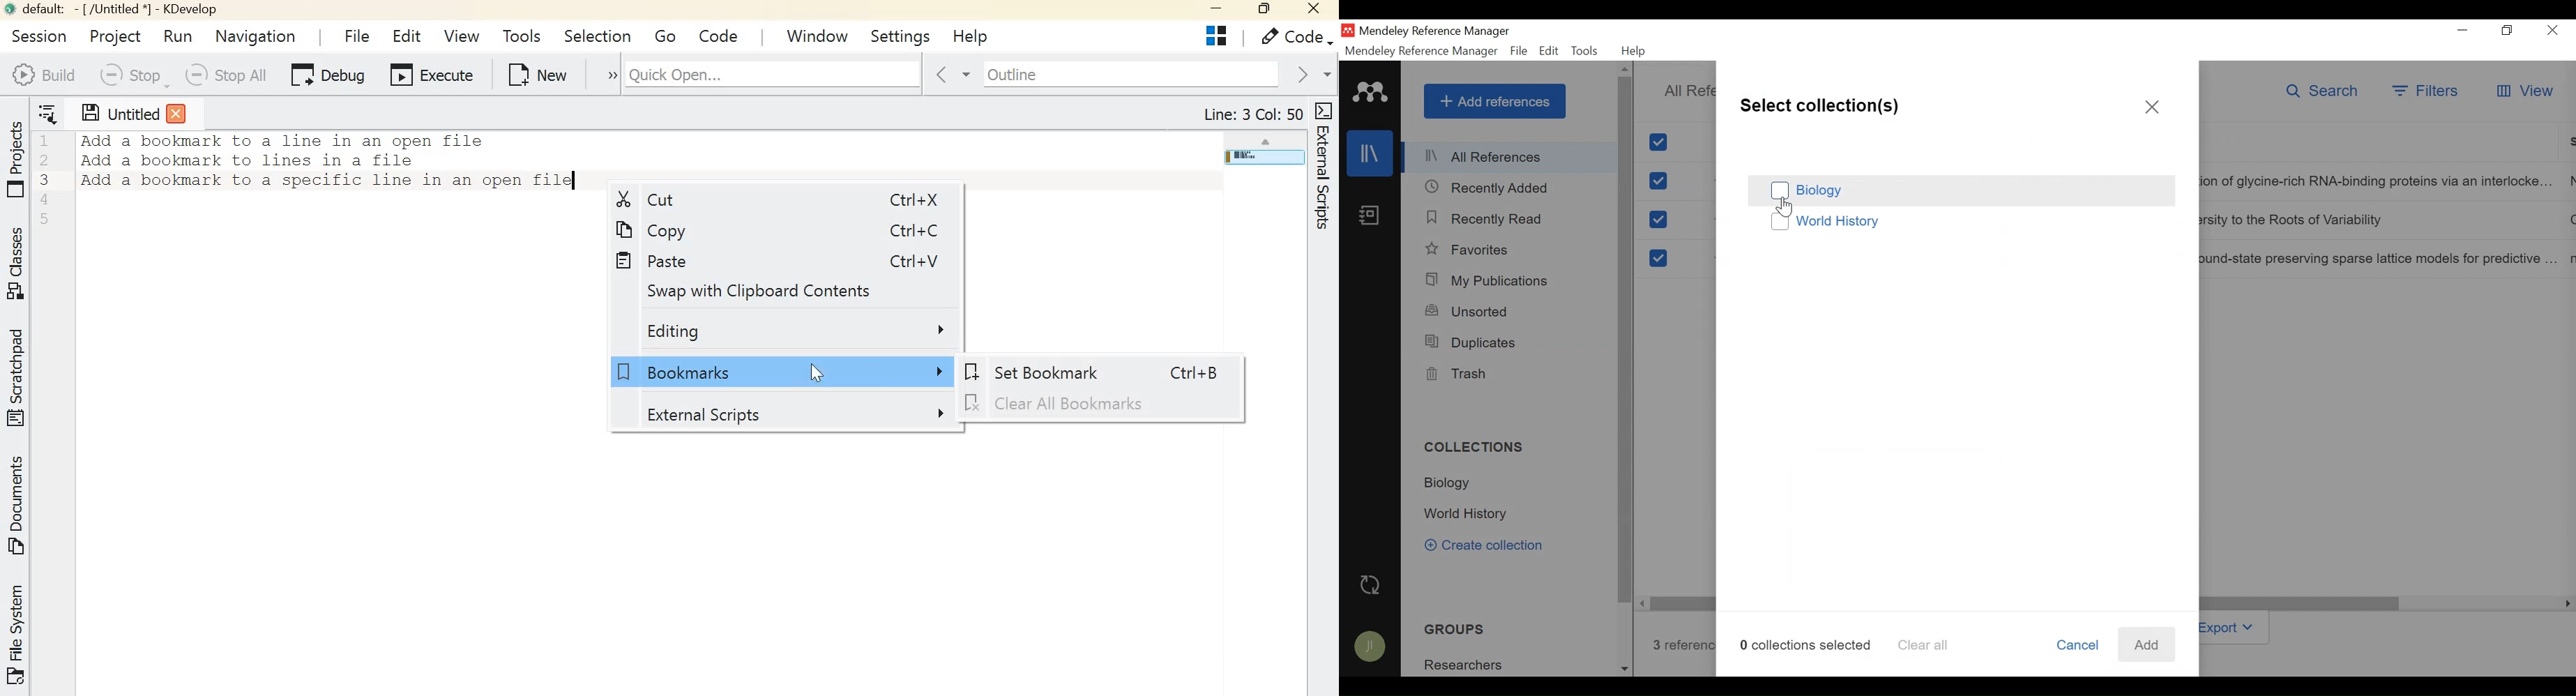 Image resolution: width=2576 pixels, height=700 pixels. I want to click on Select Collection(s), so click(1820, 104).